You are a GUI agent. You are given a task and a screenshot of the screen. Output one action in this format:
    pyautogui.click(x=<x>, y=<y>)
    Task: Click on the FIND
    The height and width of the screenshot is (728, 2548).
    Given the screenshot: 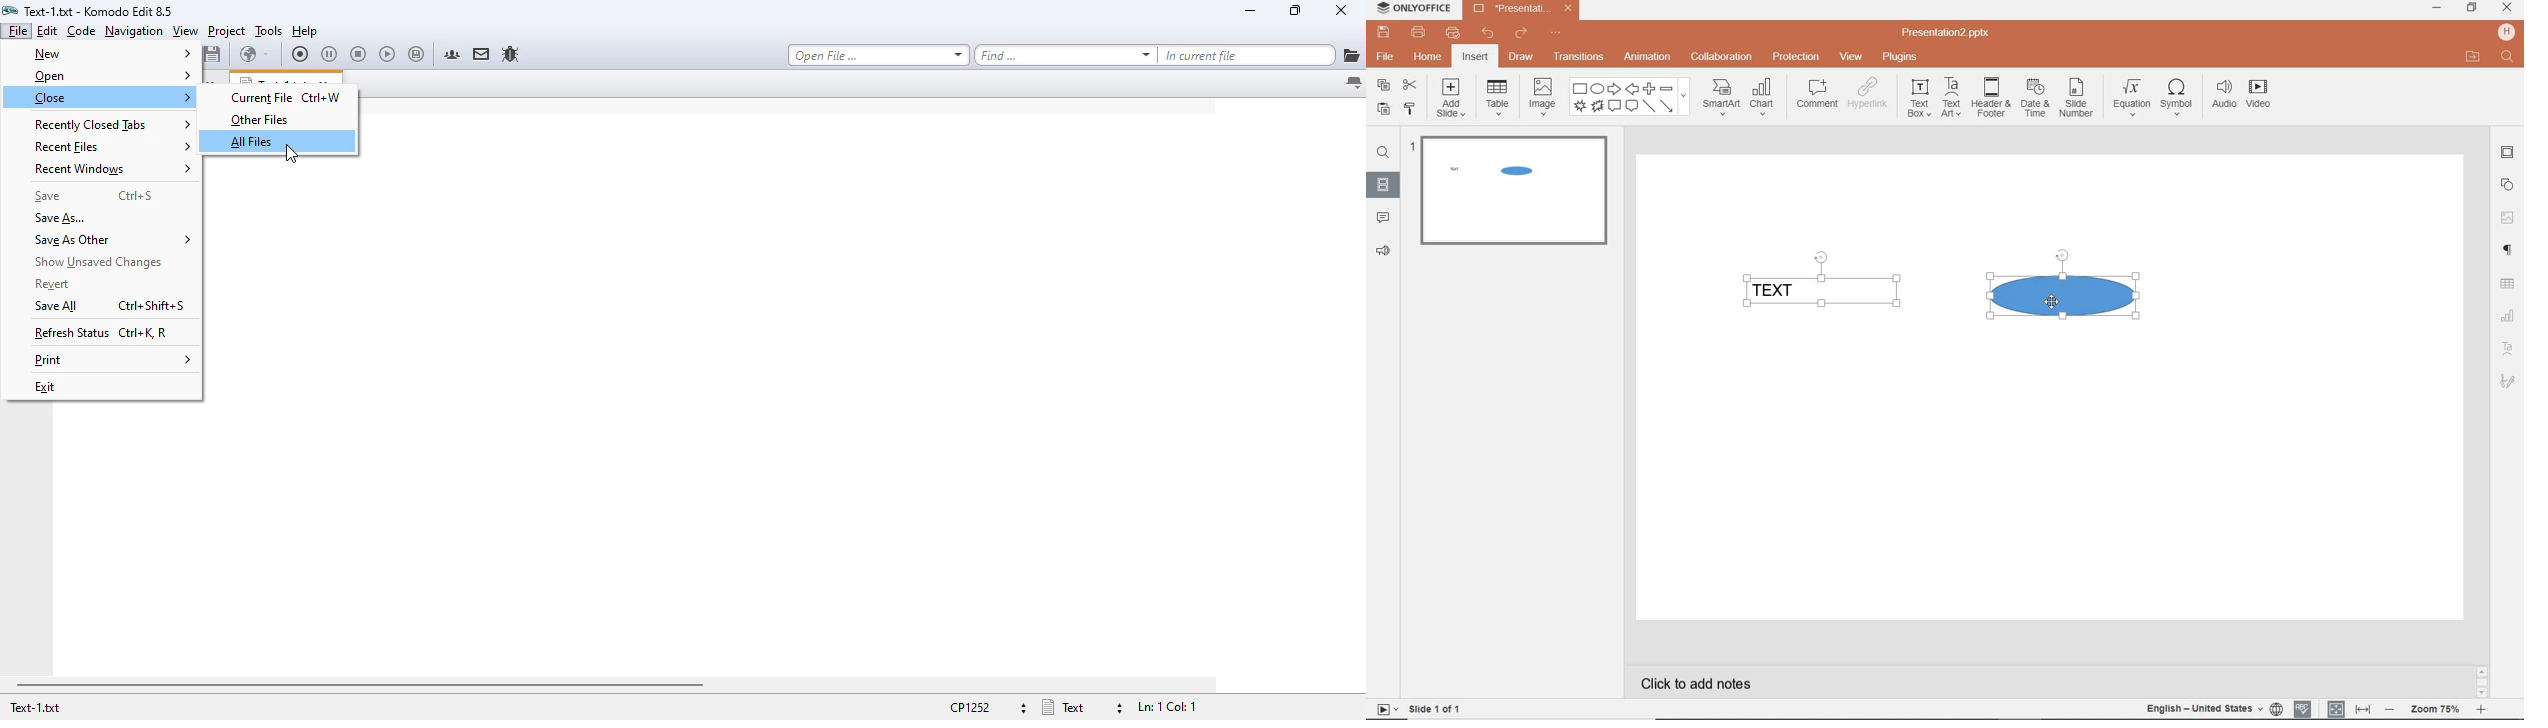 What is the action you would take?
    pyautogui.click(x=1381, y=154)
    